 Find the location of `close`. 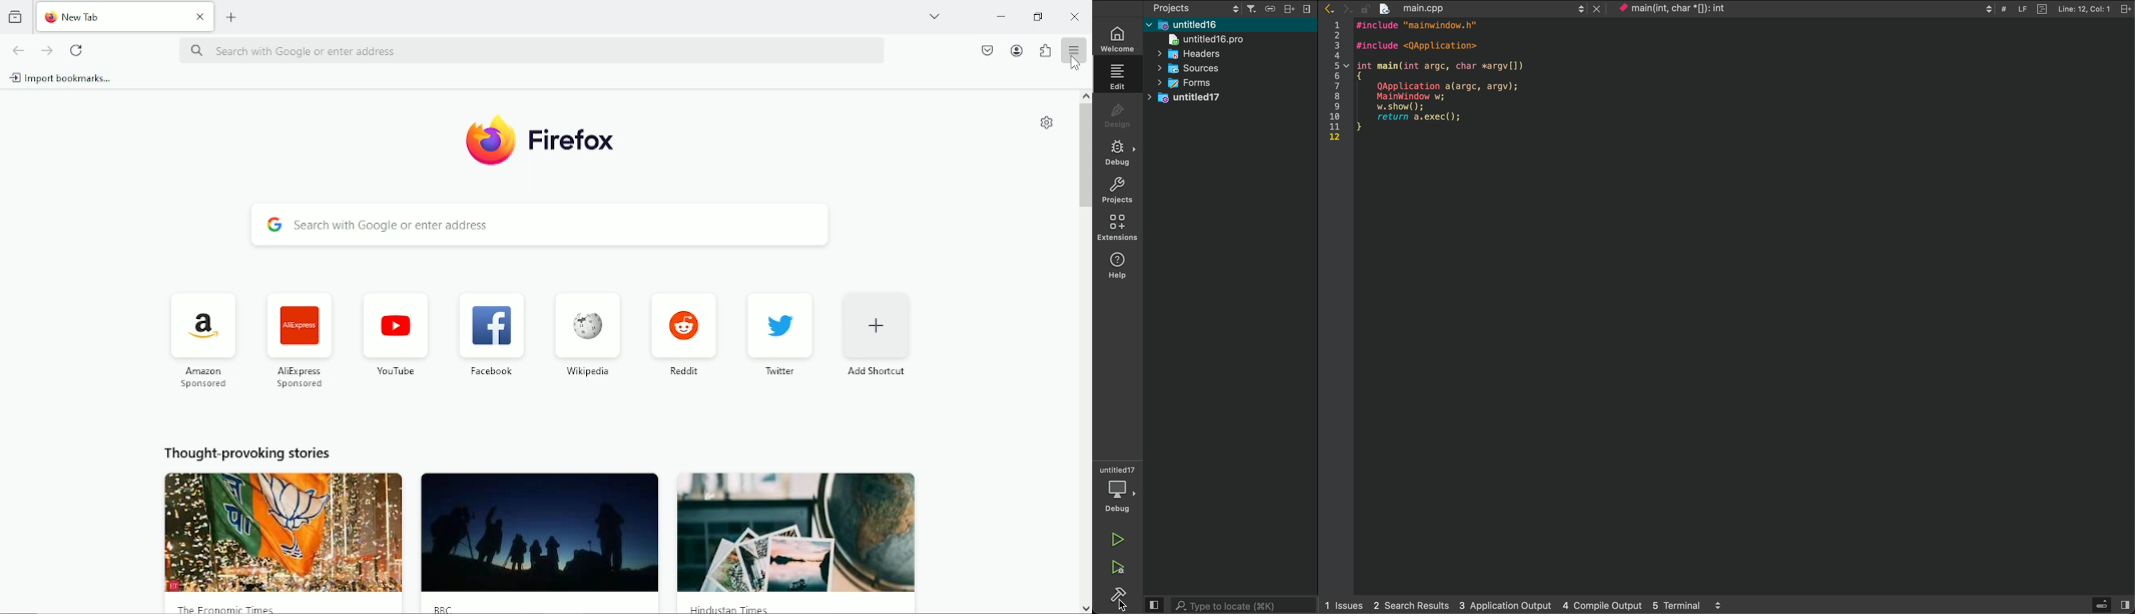

close is located at coordinates (200, 16).